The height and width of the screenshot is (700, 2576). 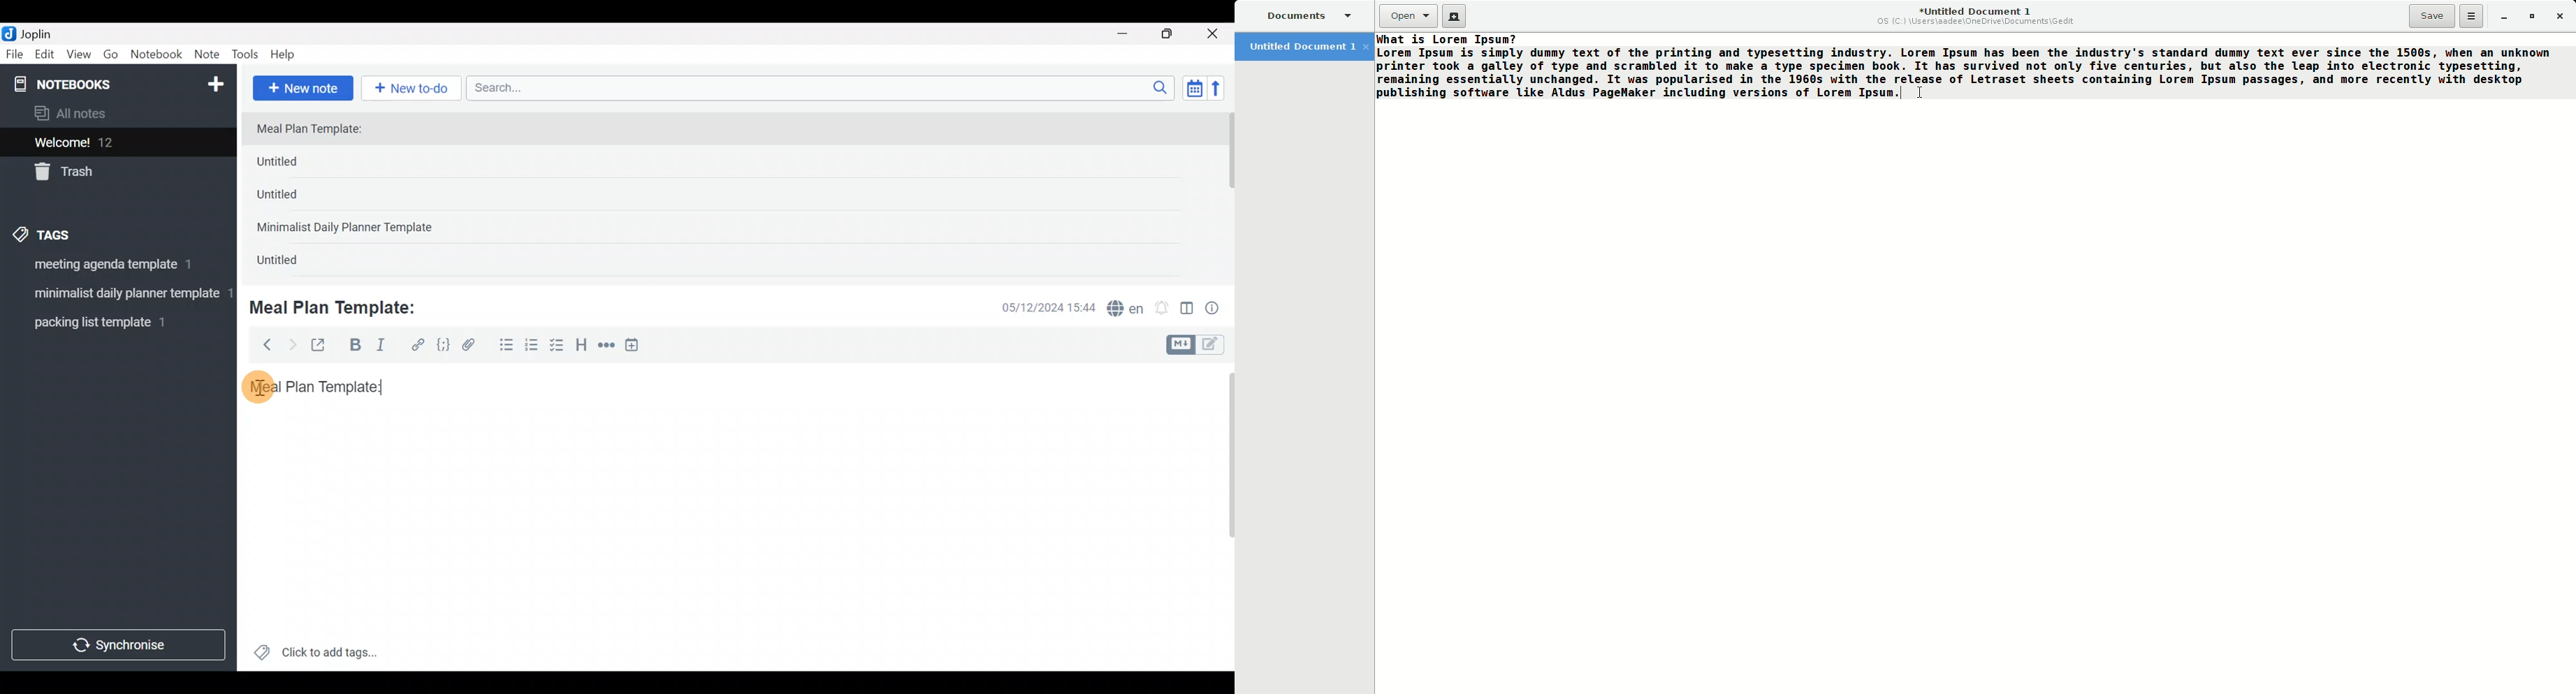 I want to click on Filler text, so click(x=1964, y=66).